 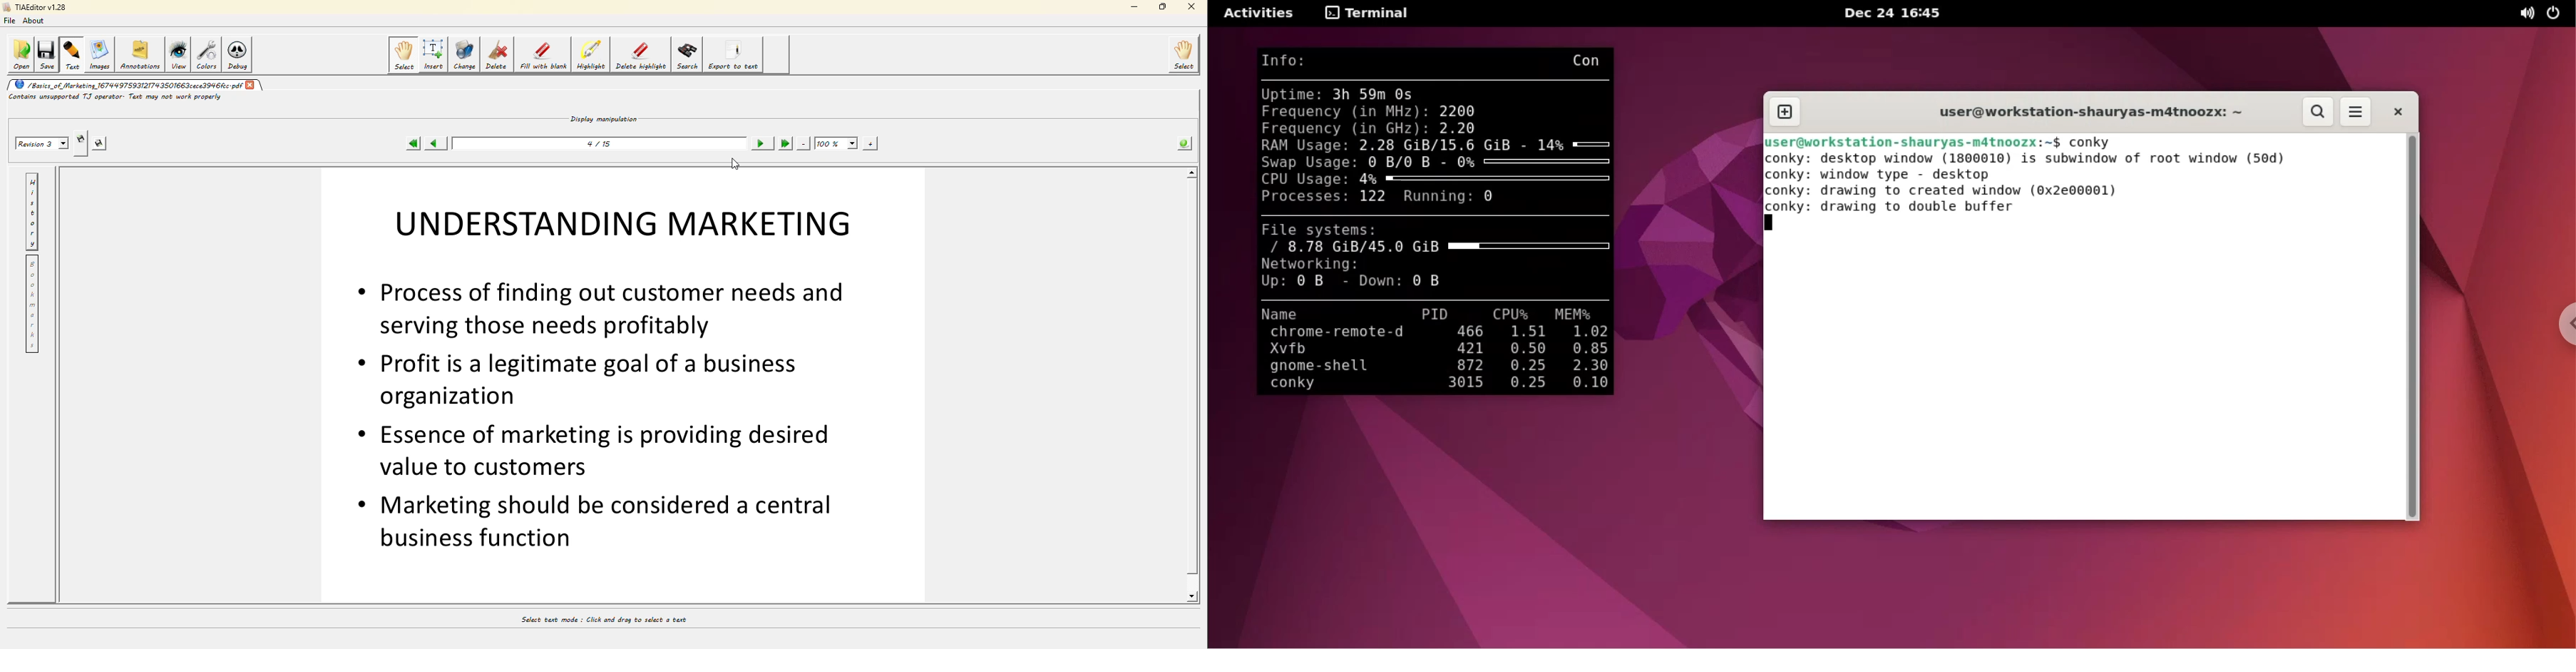 I want to click on highlights, so click(x=591, y=55).